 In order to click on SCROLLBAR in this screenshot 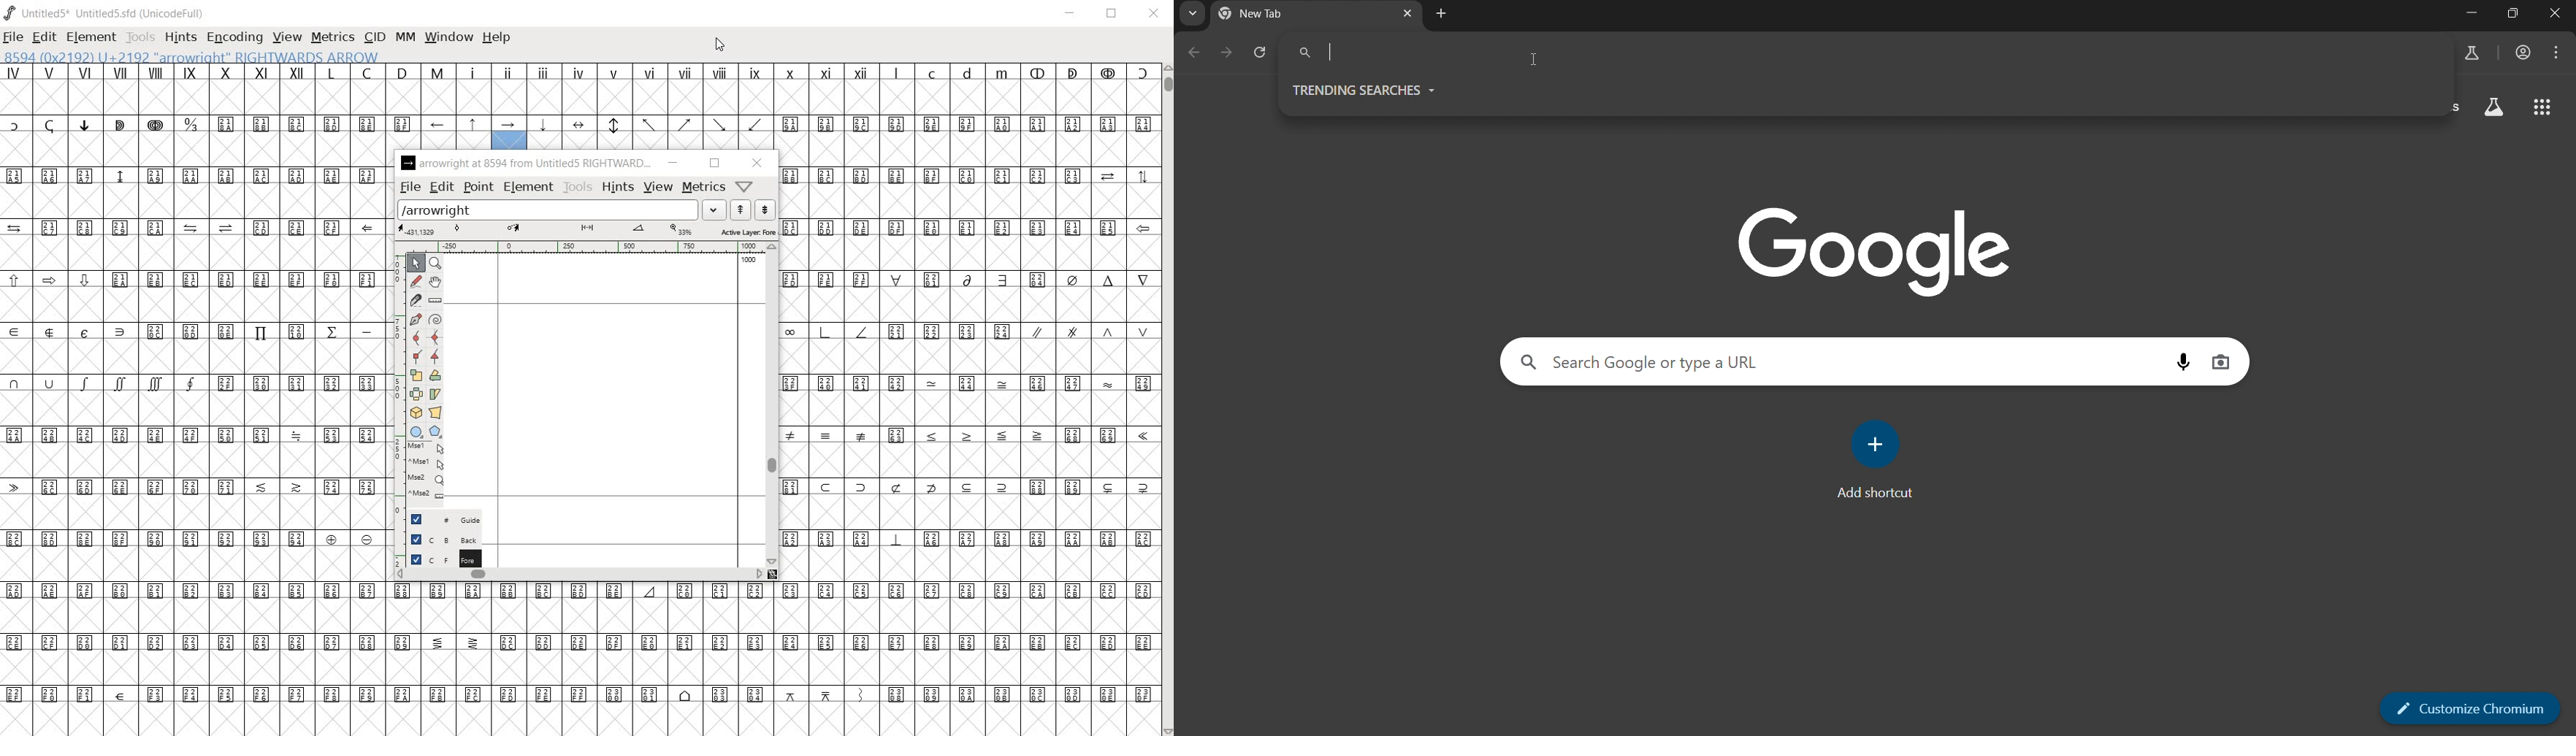, I will do `click(1167, 398)`.